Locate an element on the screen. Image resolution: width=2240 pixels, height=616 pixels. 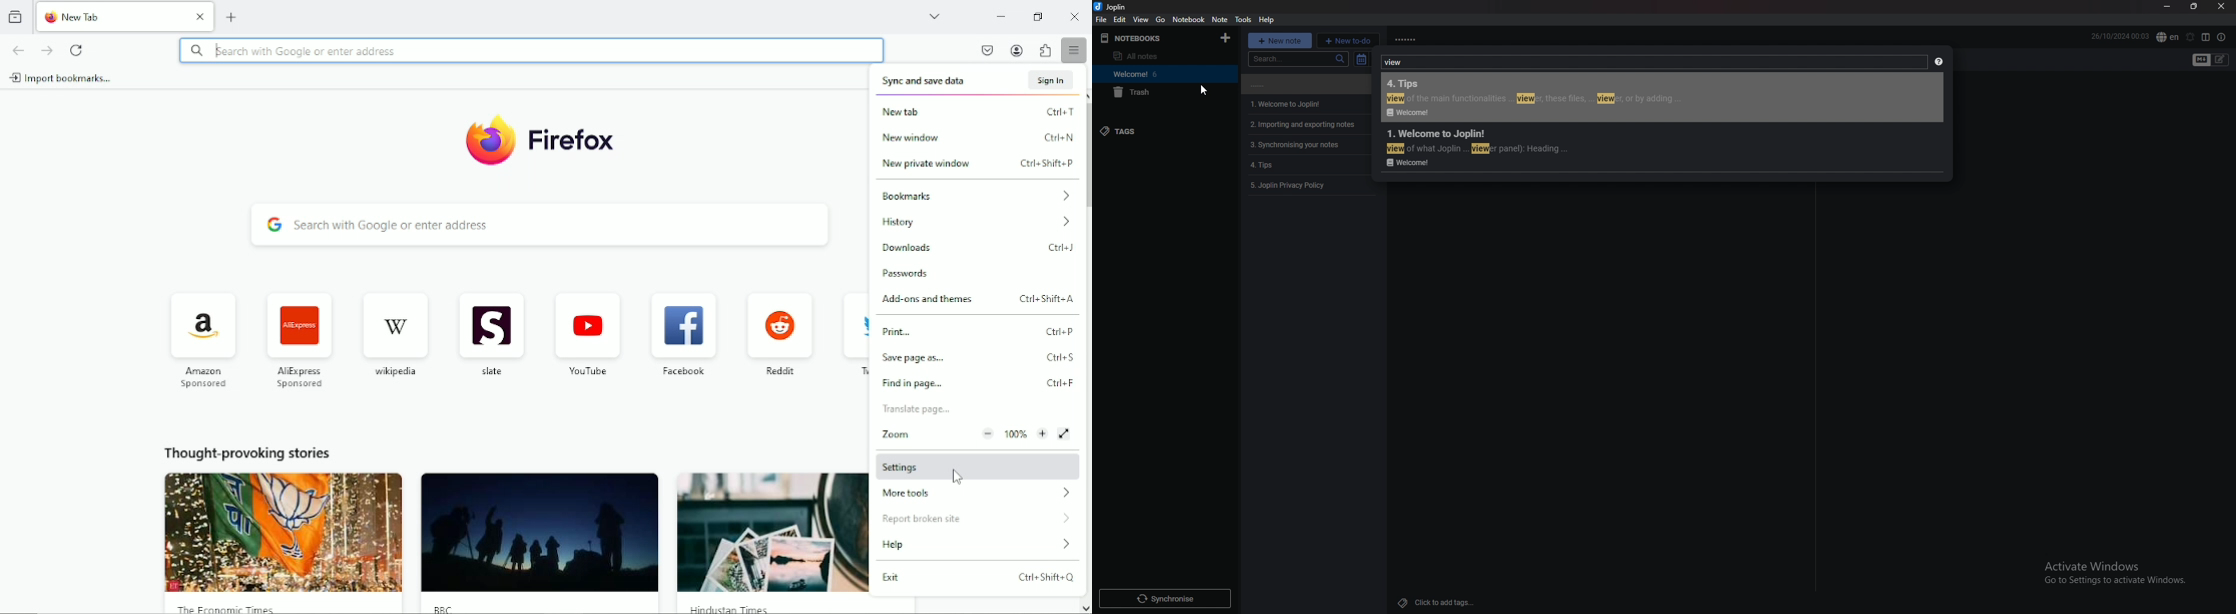
search result is located at coordinates (1660, 97).